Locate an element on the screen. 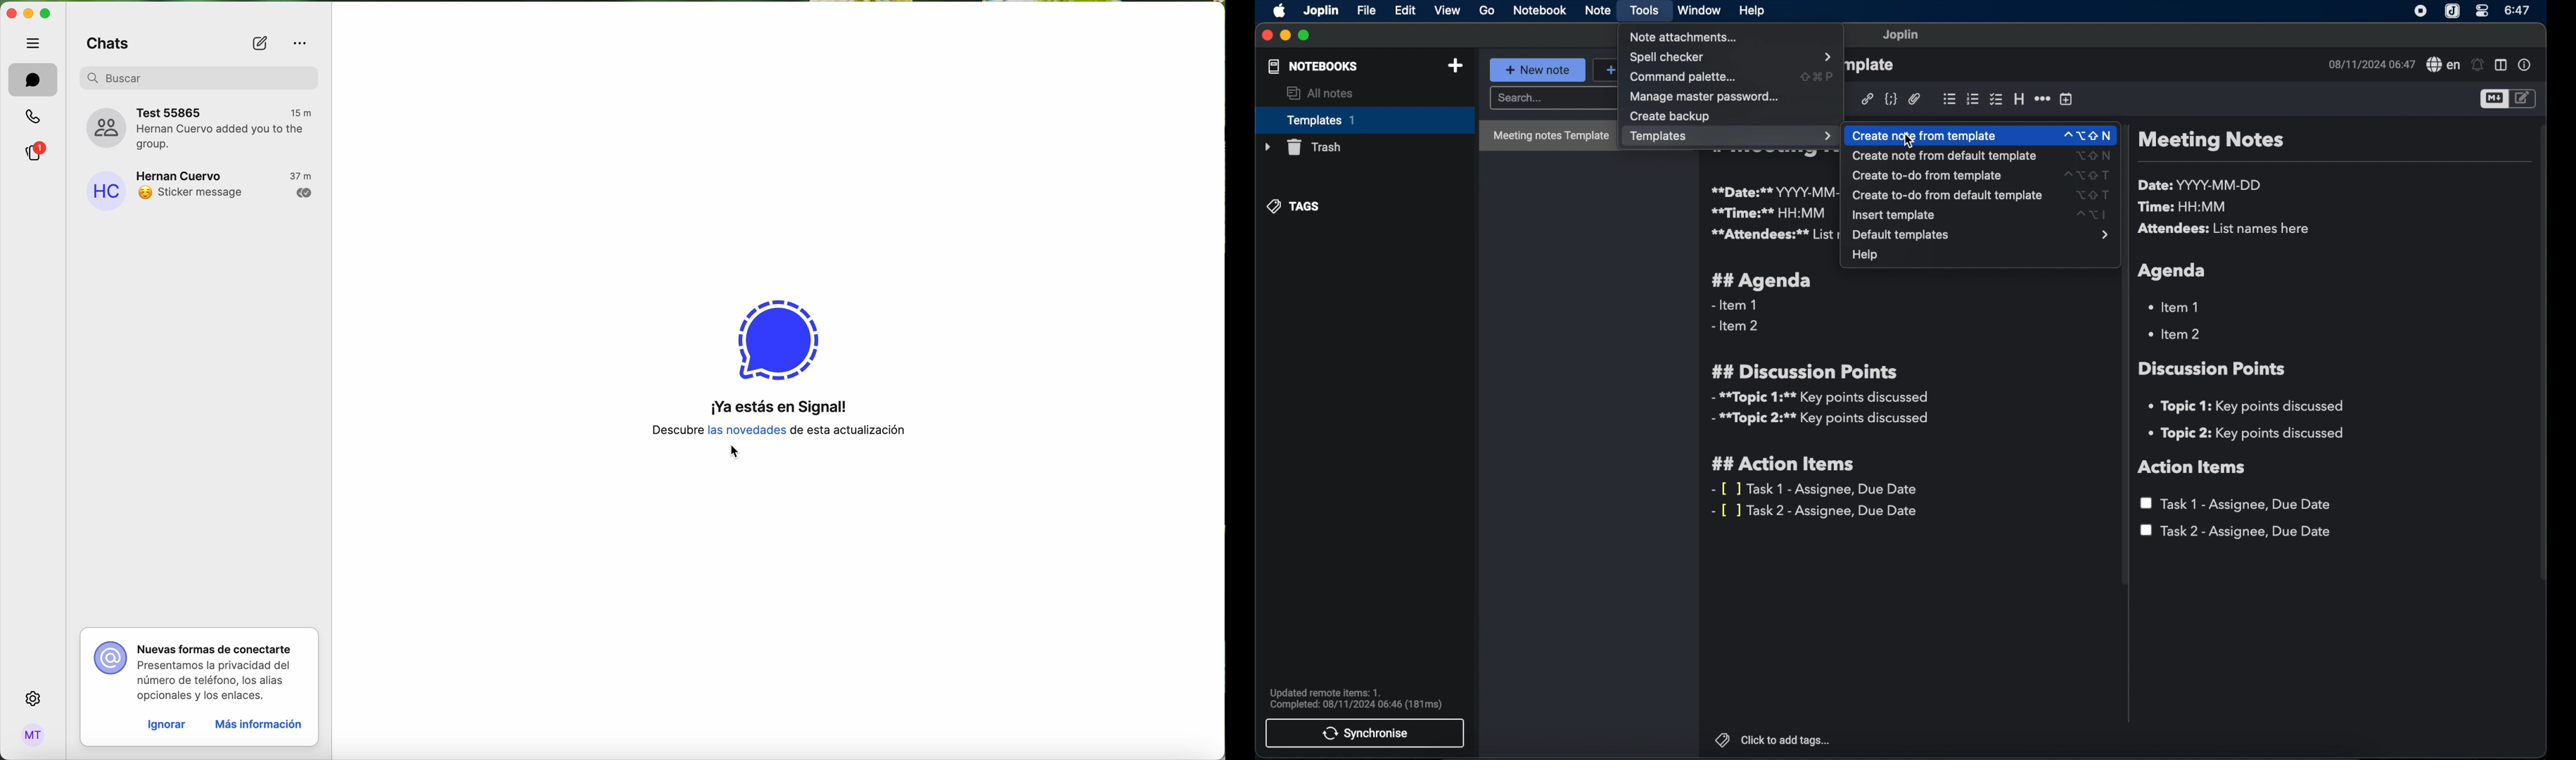 Image resolution: width=2576 pixels, height=784 pixels. apple icon is located at coordinates (1277, 11).